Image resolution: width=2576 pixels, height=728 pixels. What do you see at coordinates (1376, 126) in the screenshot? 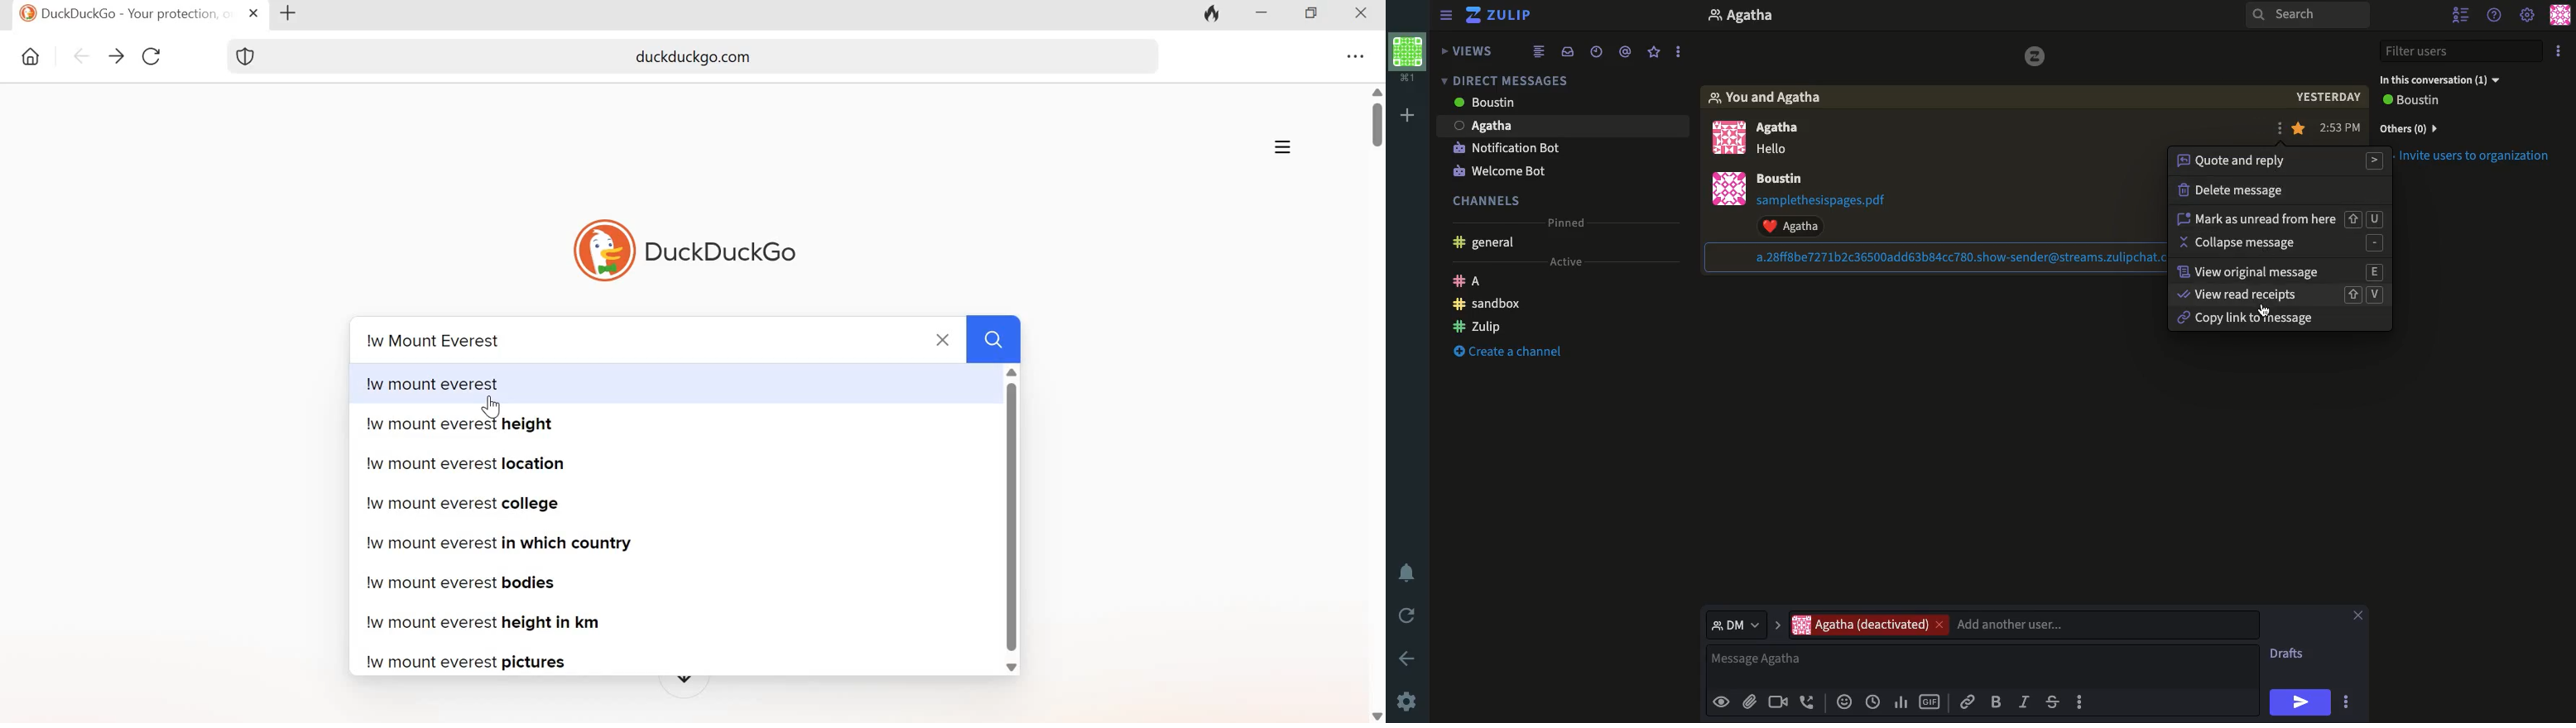
I see `Scrollbar` at bounding box center [1376, 126].